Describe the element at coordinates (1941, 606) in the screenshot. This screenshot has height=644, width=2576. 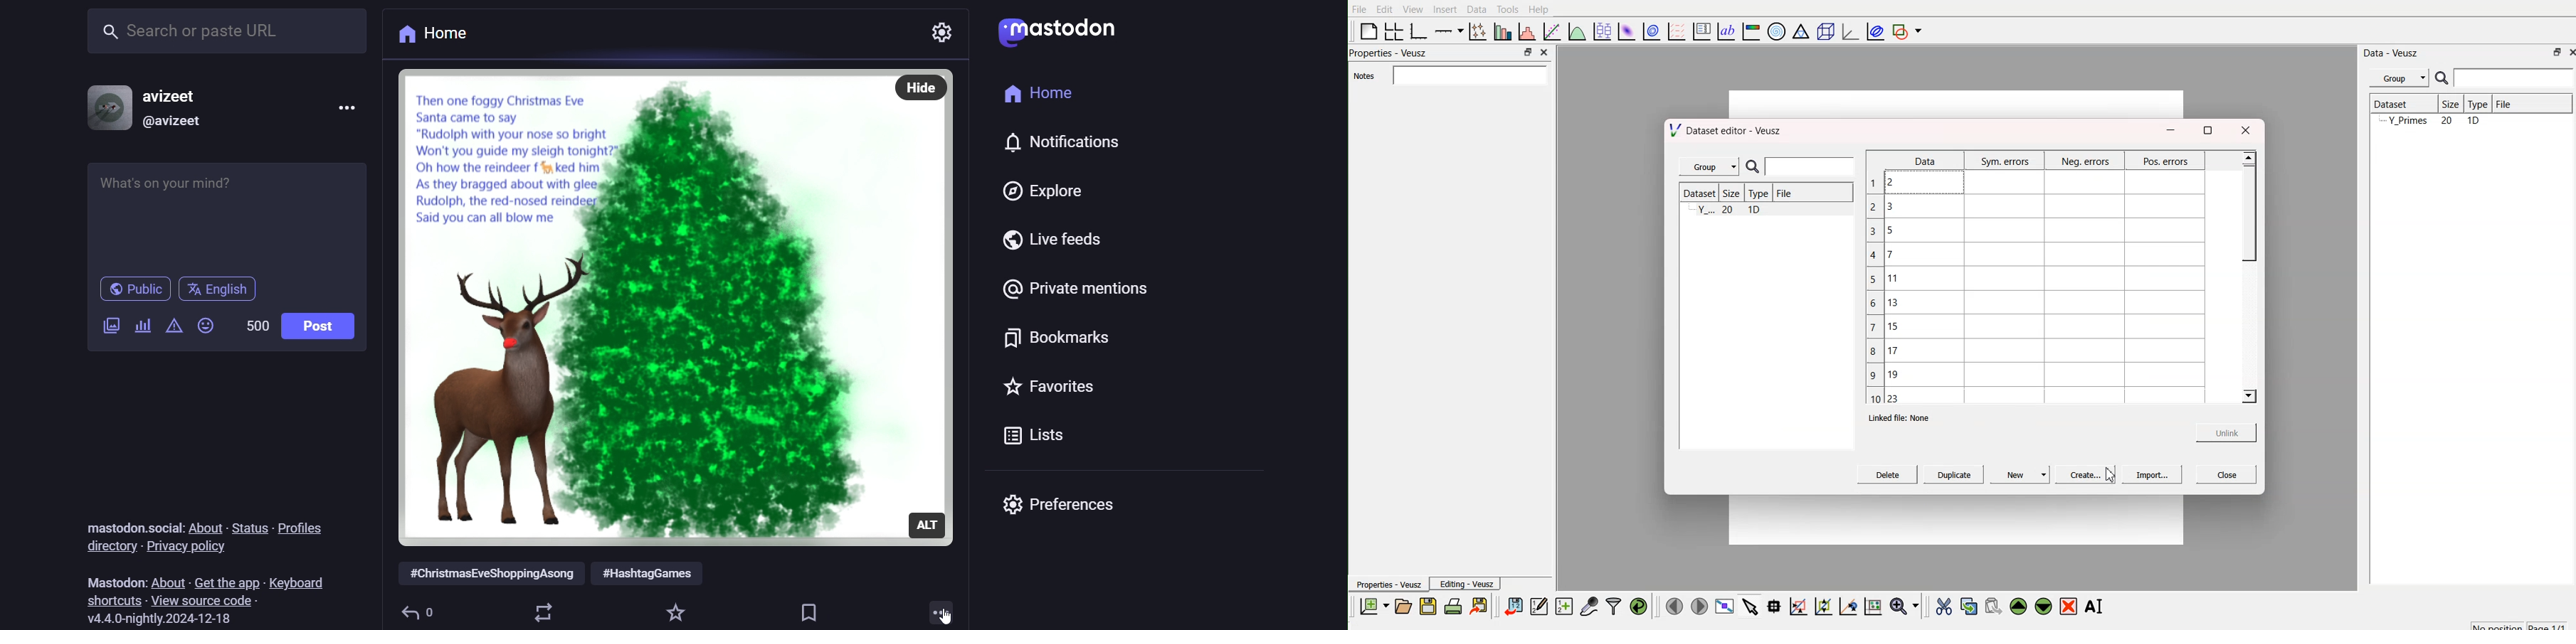
I see `cut the widget` at that location.